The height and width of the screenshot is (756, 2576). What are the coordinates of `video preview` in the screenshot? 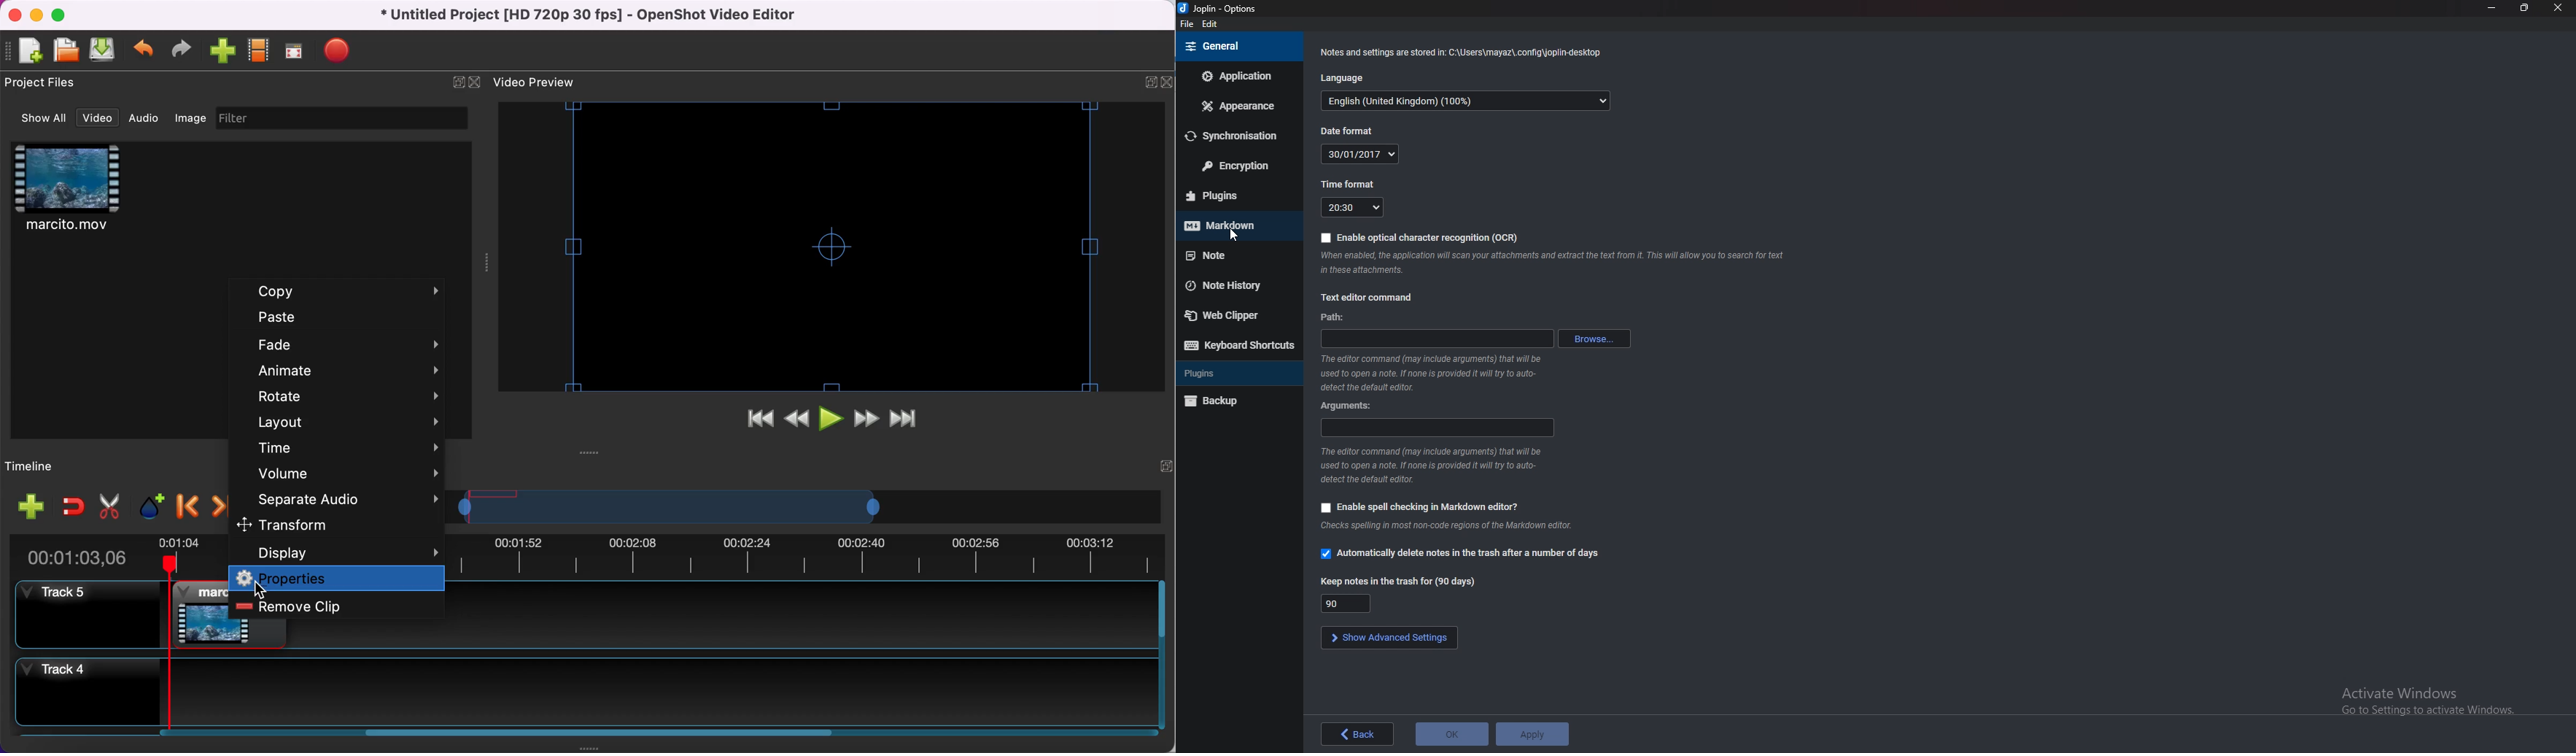 It's located at (829, 246).